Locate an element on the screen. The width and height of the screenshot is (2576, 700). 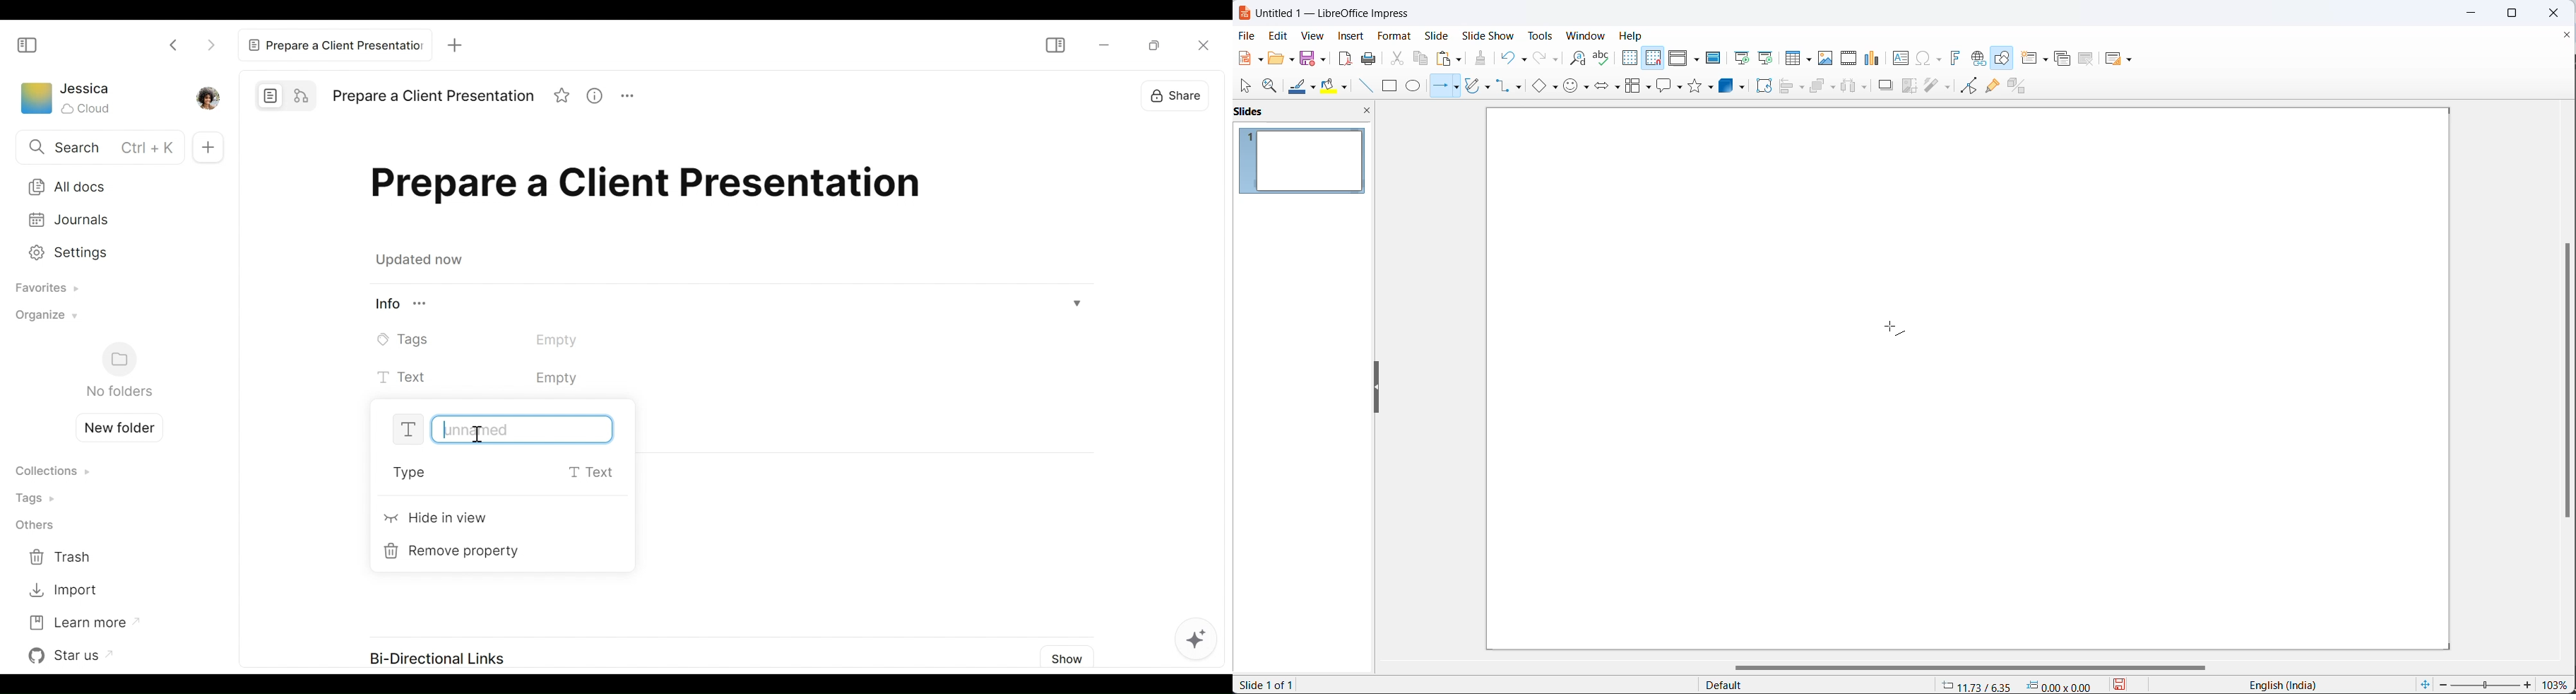
Learn more is located at coordinates (83, 621).